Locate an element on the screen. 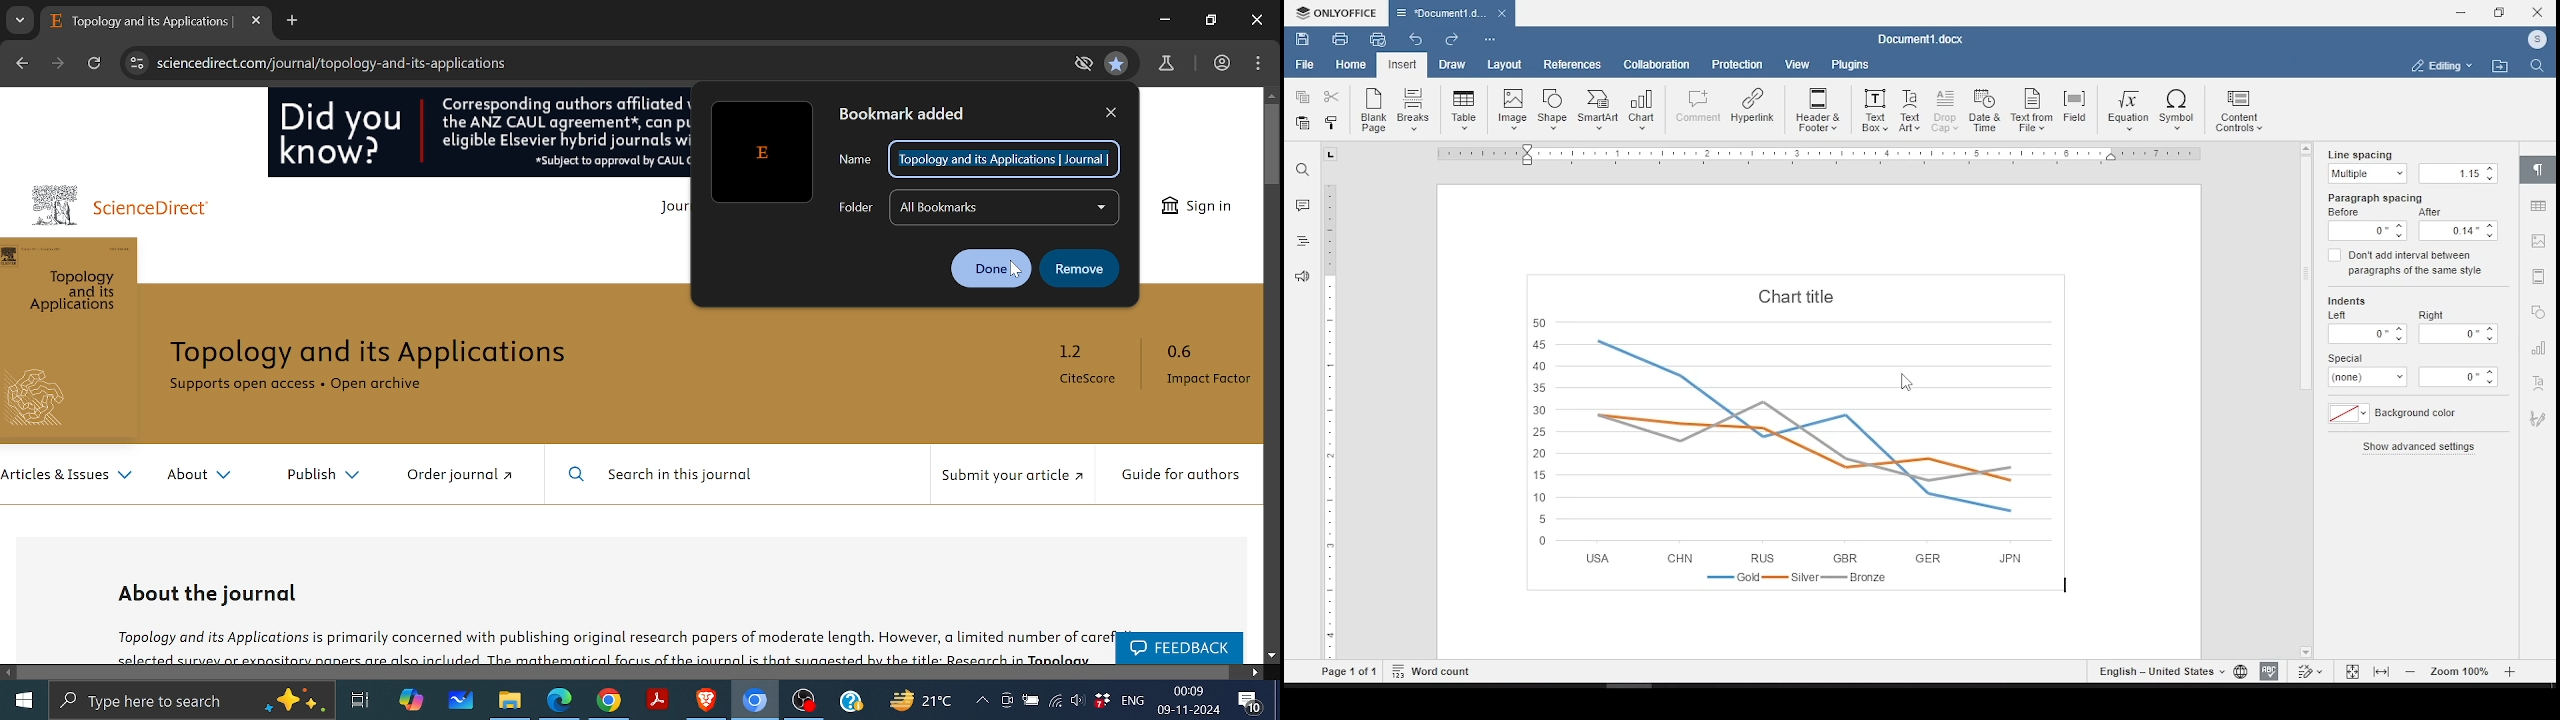  right is located at coordinates (2457, 326).